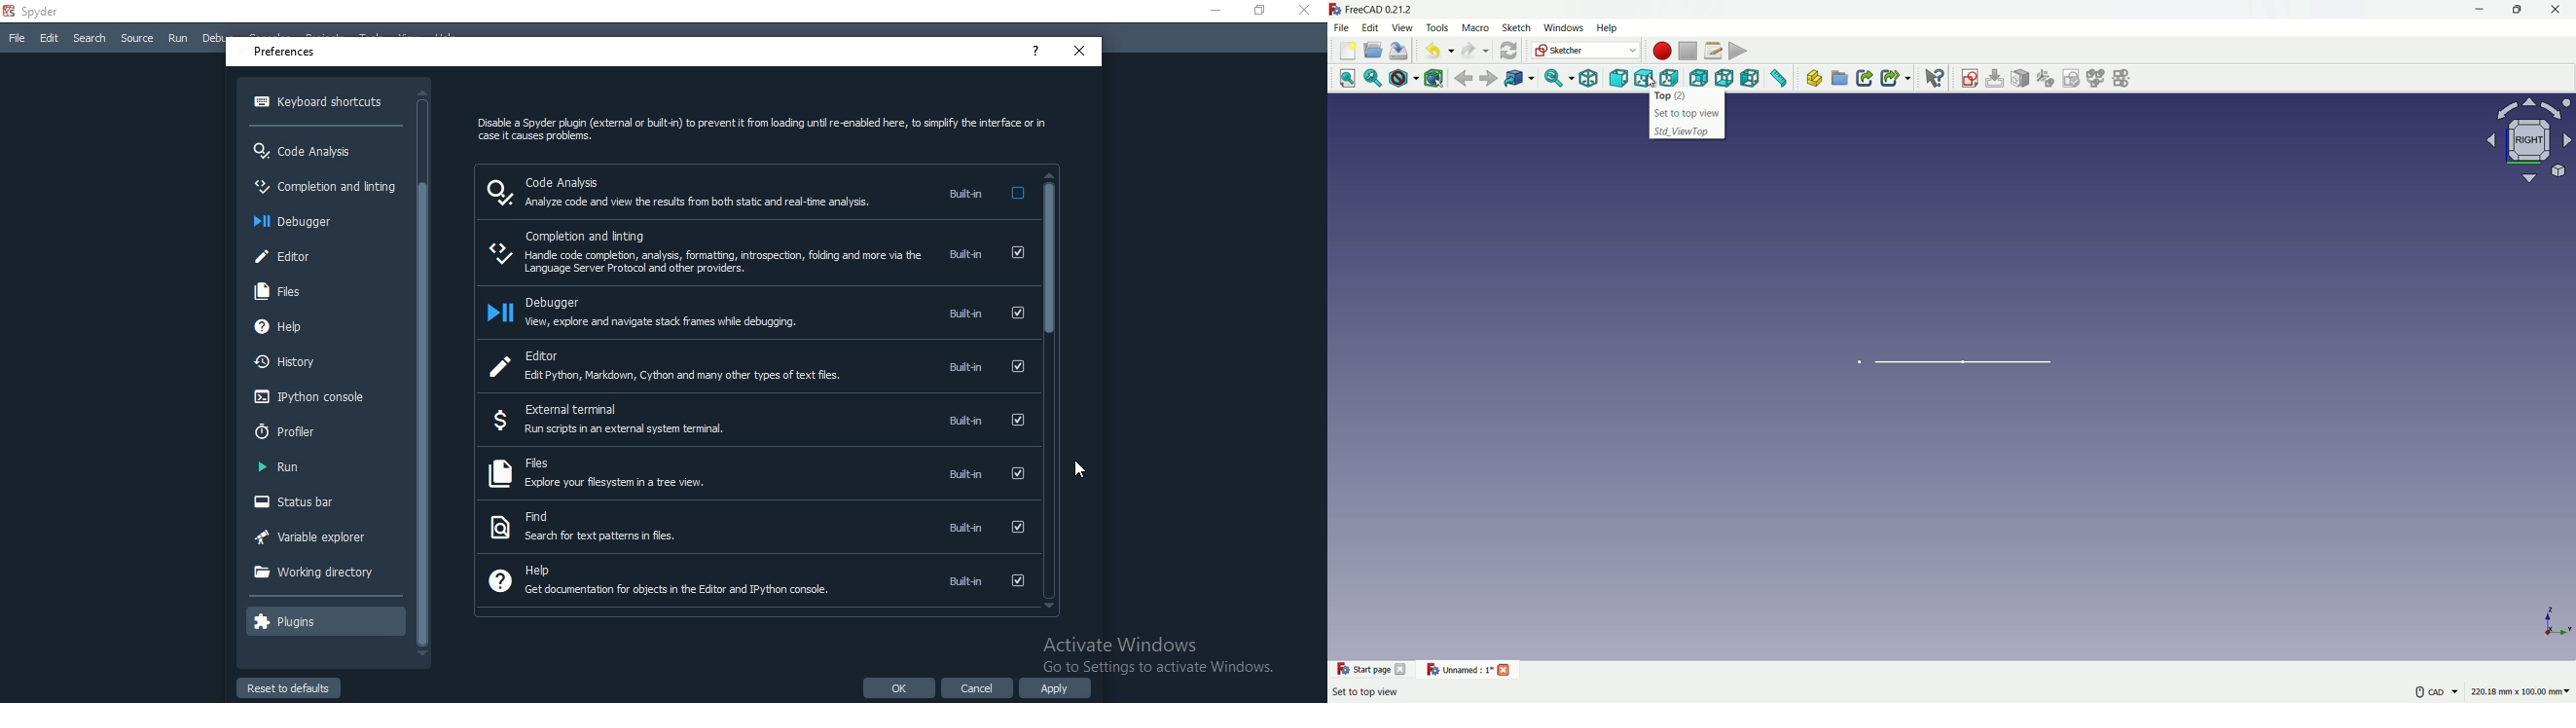 The width and height of the screenshot is (2576, 728). Describe the element at coordinates (1471, 49) in the screenshot. I see `redo` at that location.